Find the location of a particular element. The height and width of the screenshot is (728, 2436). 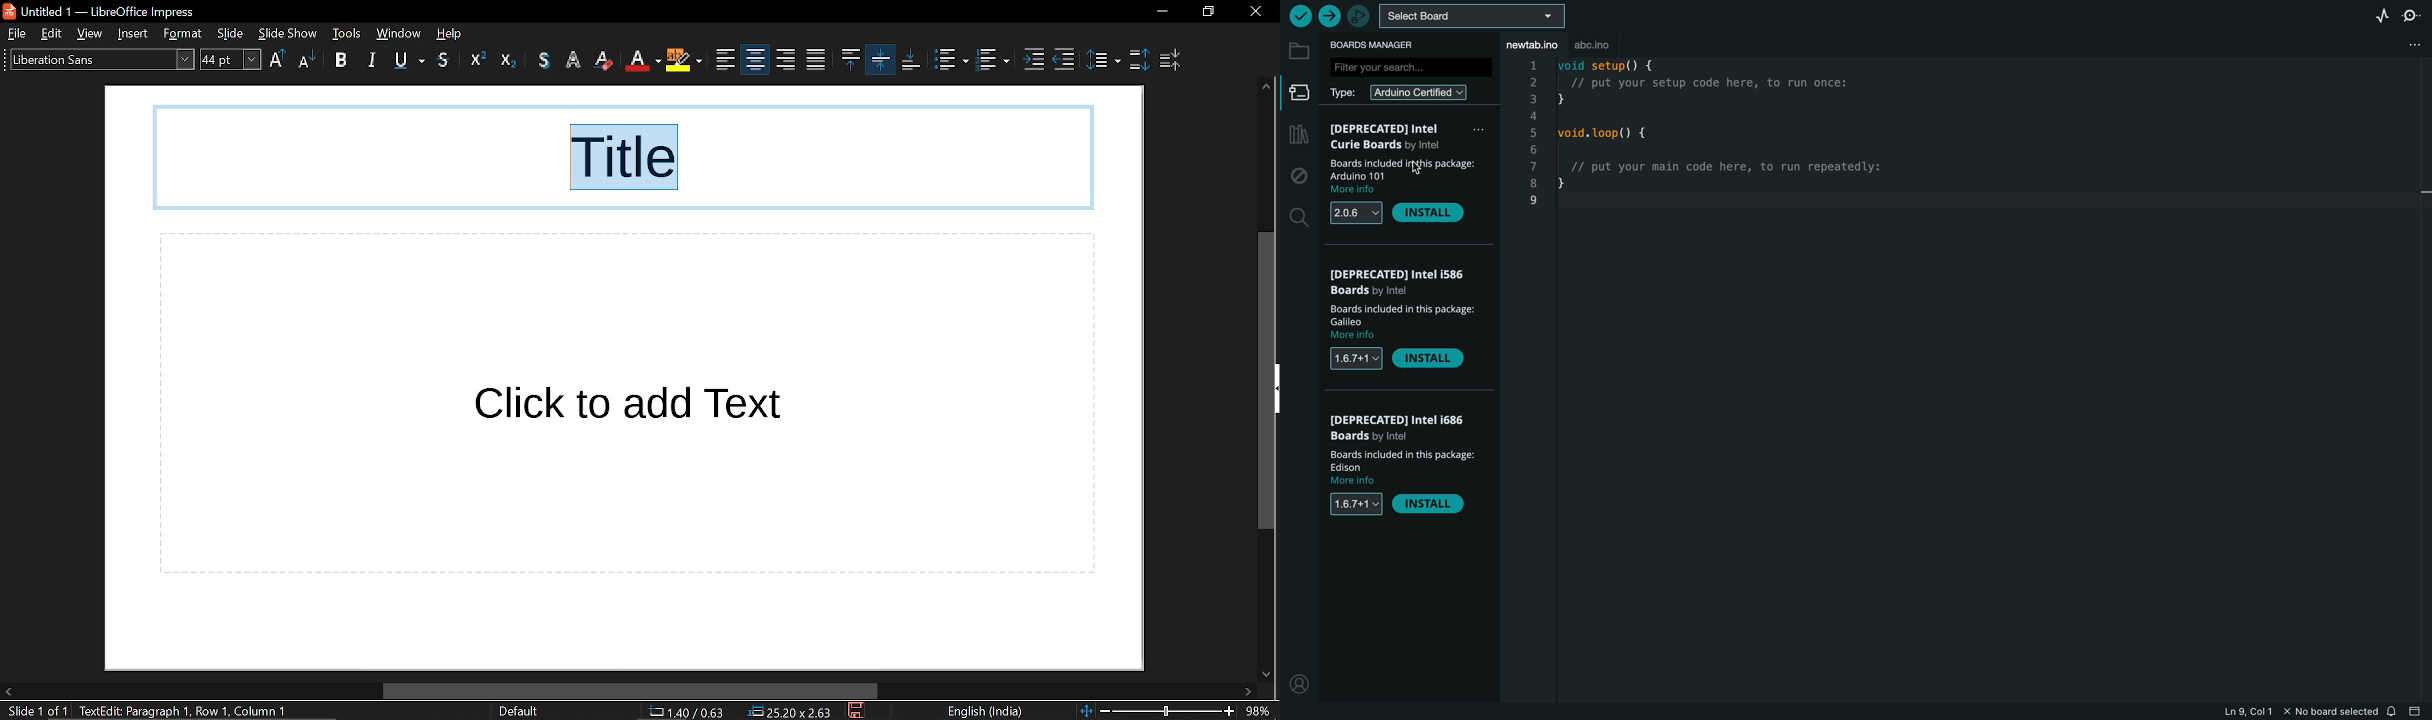

insert is located at coordinates (137, 33).